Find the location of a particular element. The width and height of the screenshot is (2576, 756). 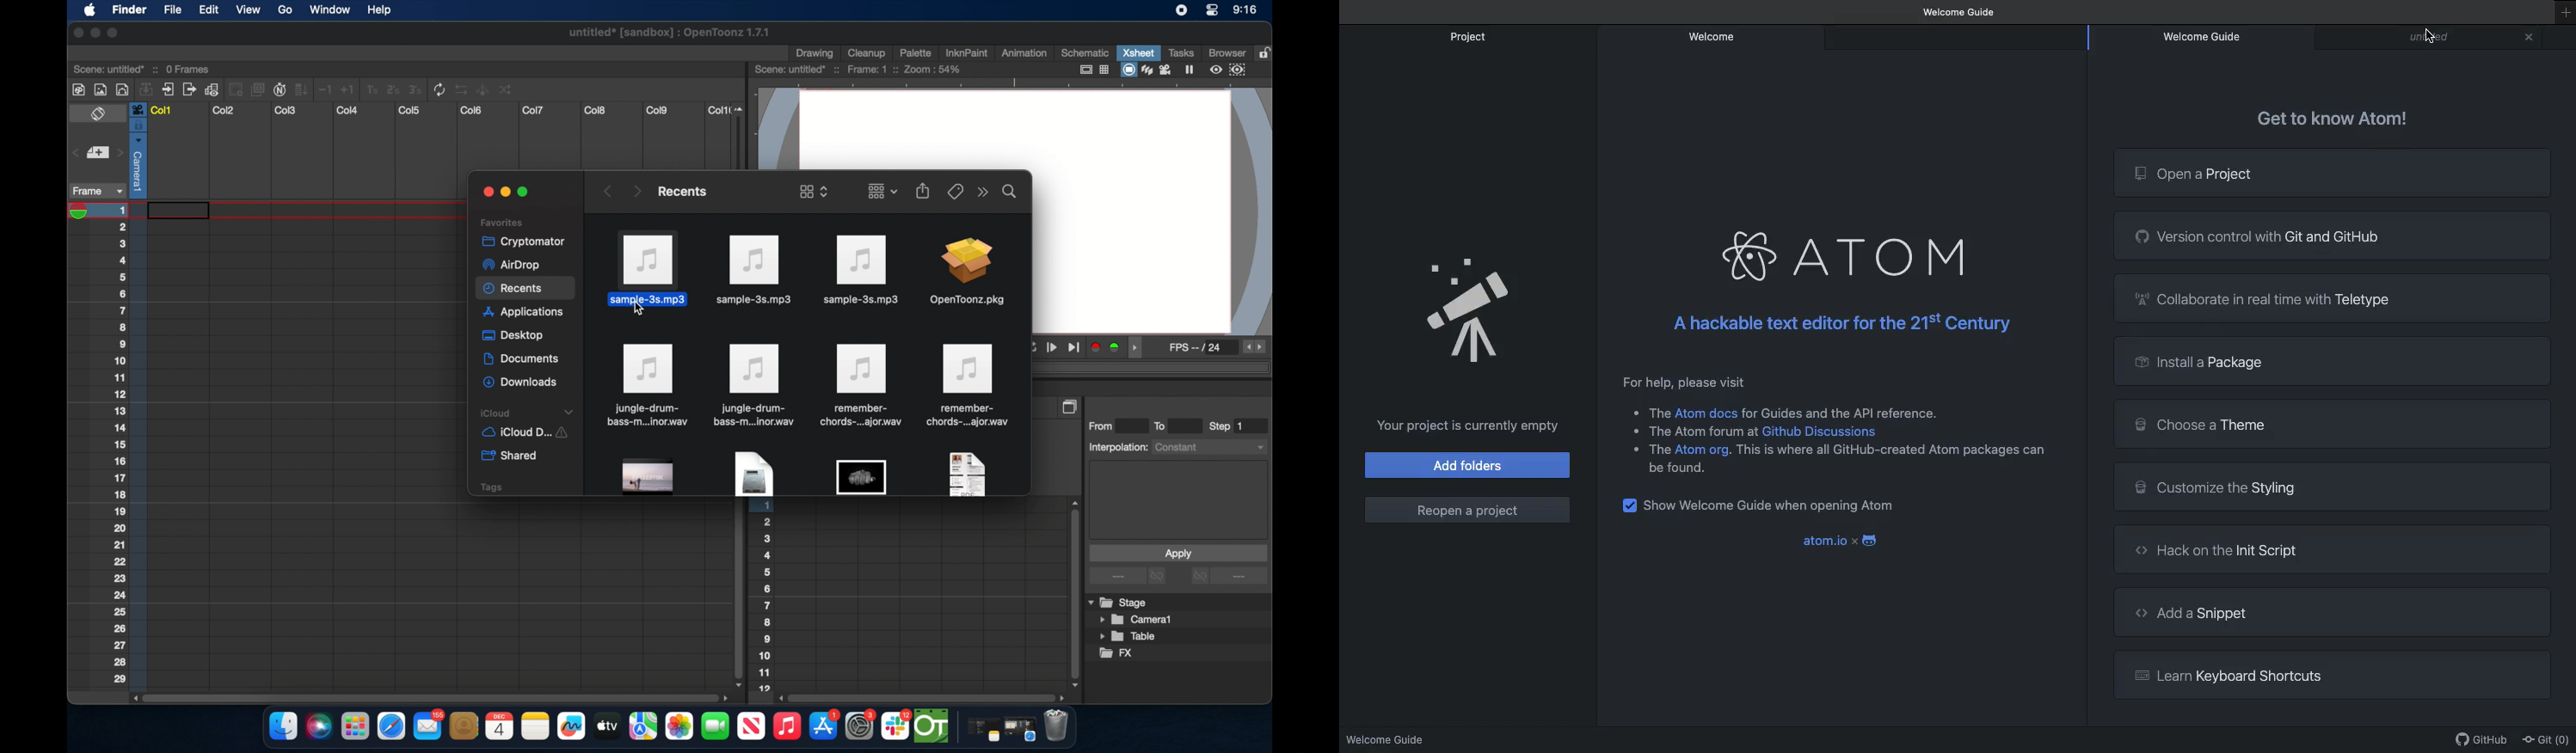

Atom is located at coordinates (1842, 256).